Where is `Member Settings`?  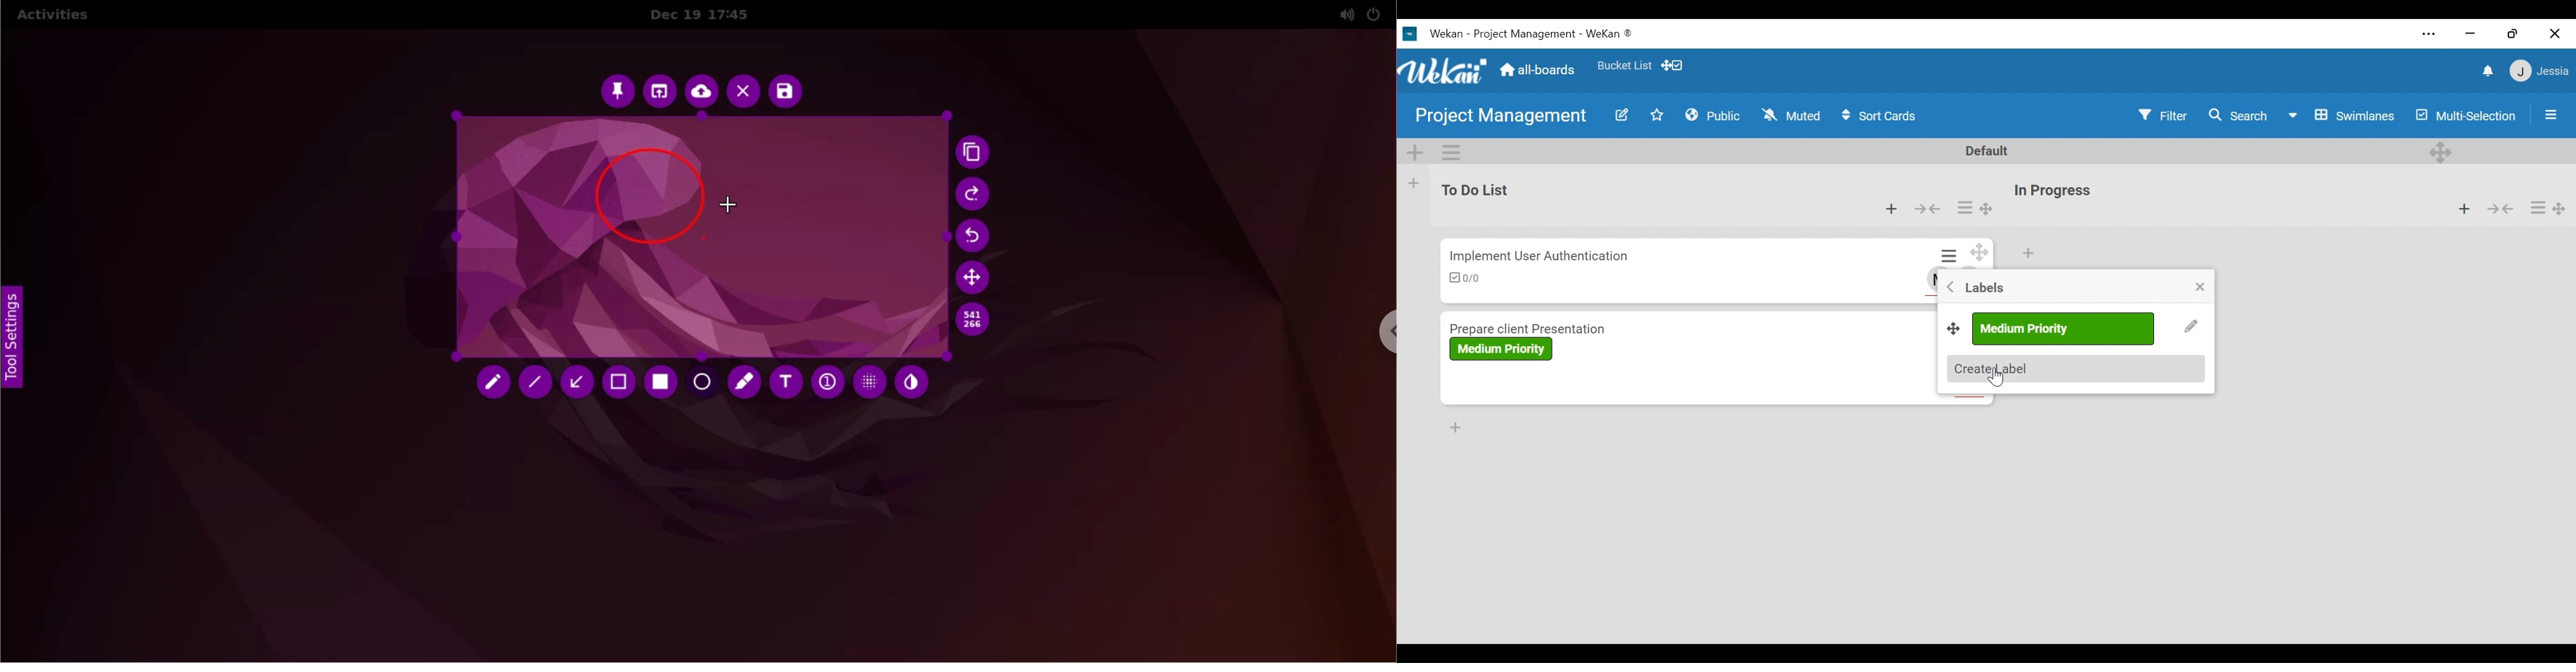
Member Settings is located at coordinates (2540, 71).